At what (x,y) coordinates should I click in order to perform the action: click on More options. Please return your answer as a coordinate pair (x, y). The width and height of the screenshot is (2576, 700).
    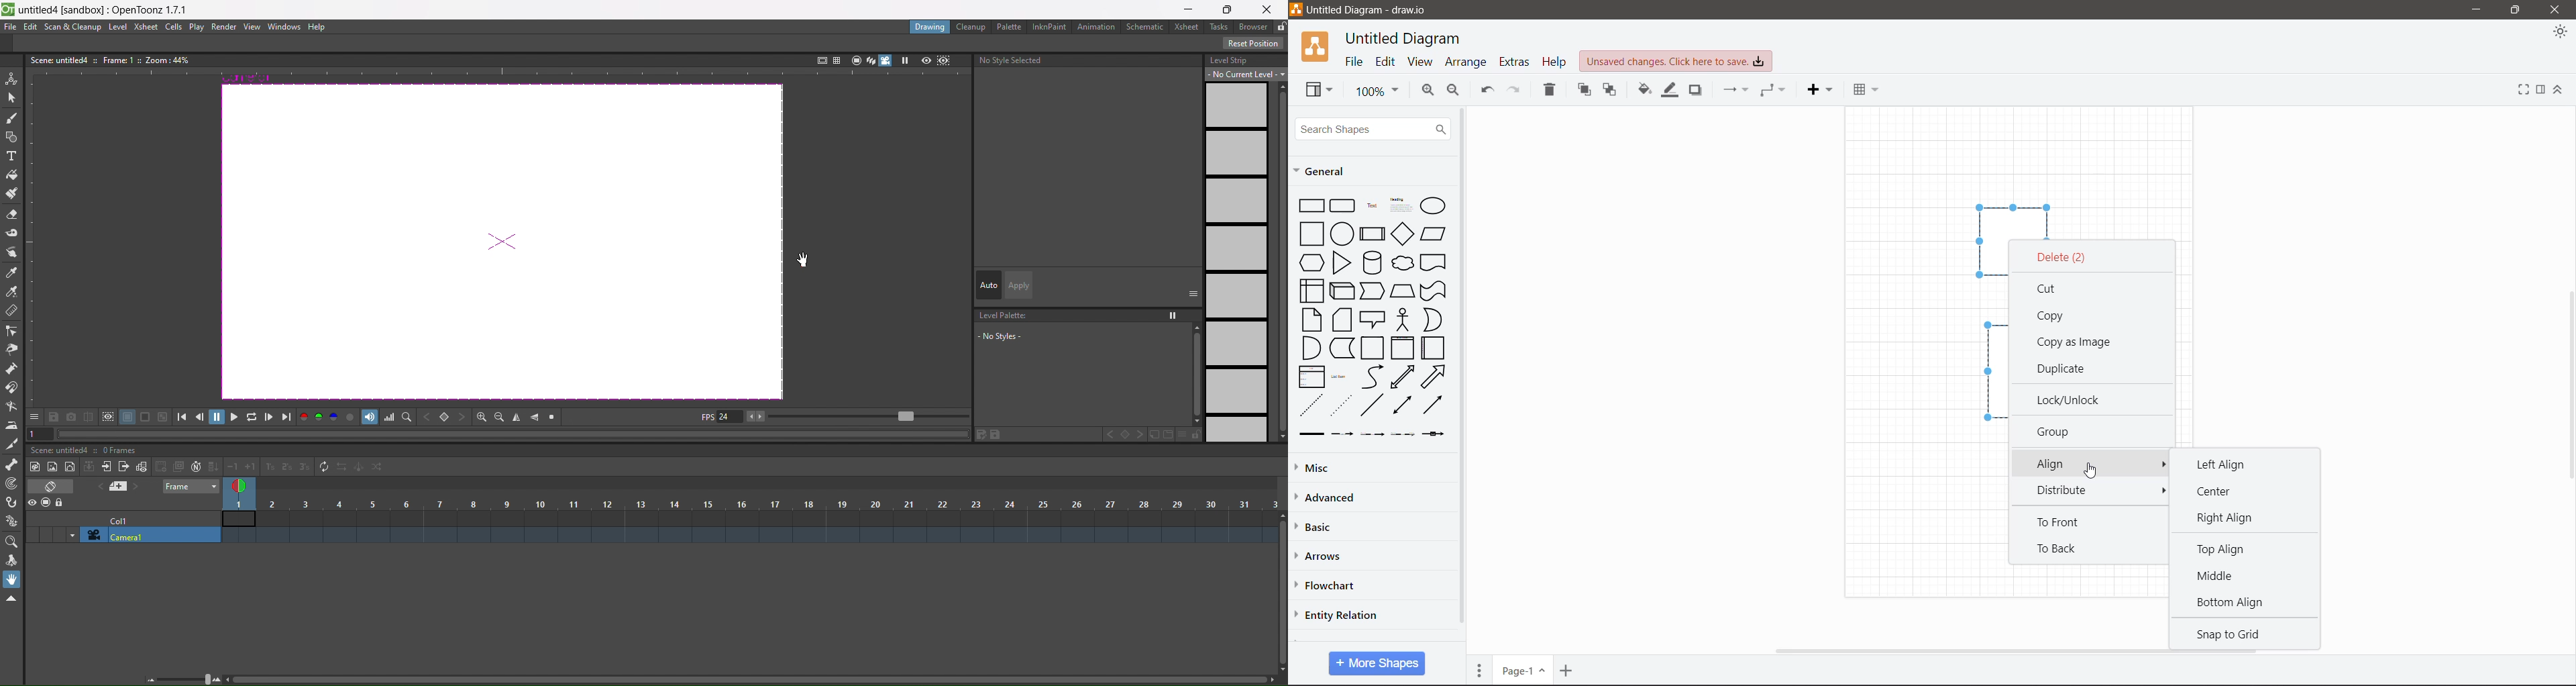
    Looking at the image, I should click on (2161, 491).